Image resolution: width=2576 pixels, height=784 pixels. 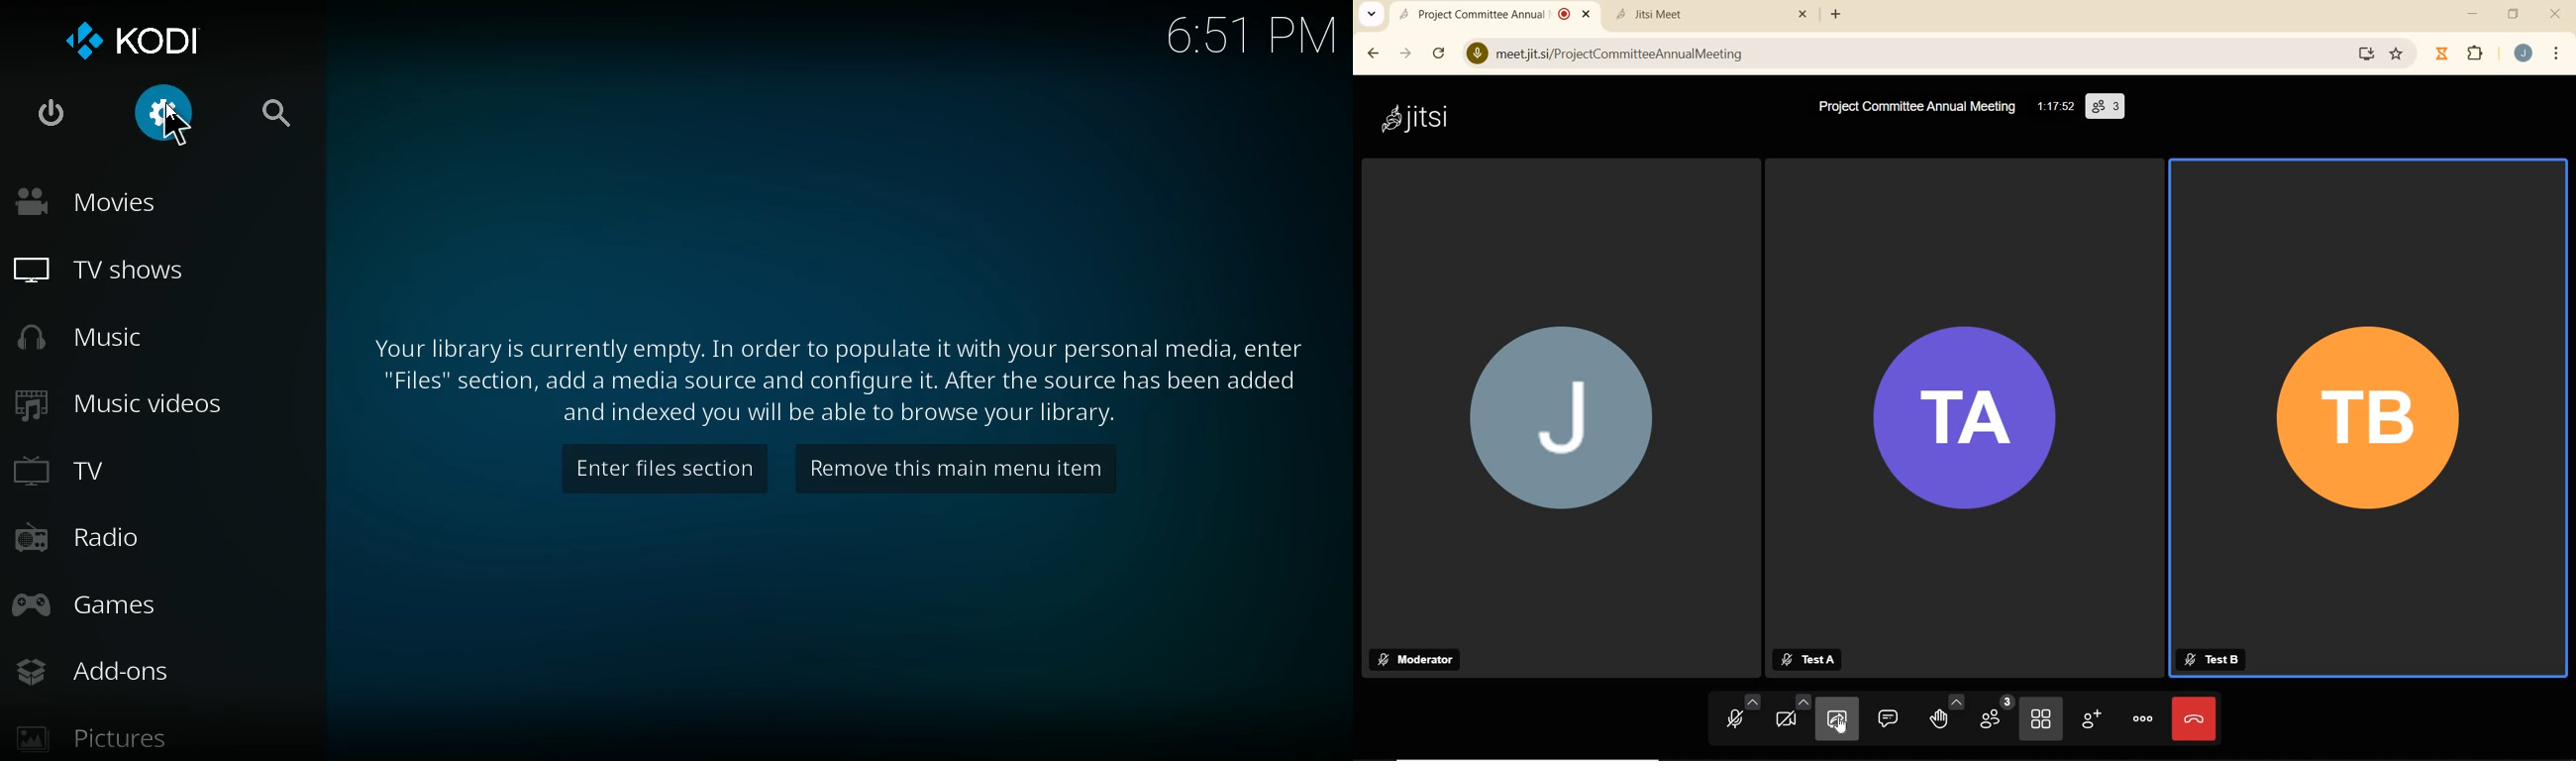 What do you see at coordinates (1736, 717) in the screenshot?
I see `MICROPHONE` at bounding box center [1736, 717].